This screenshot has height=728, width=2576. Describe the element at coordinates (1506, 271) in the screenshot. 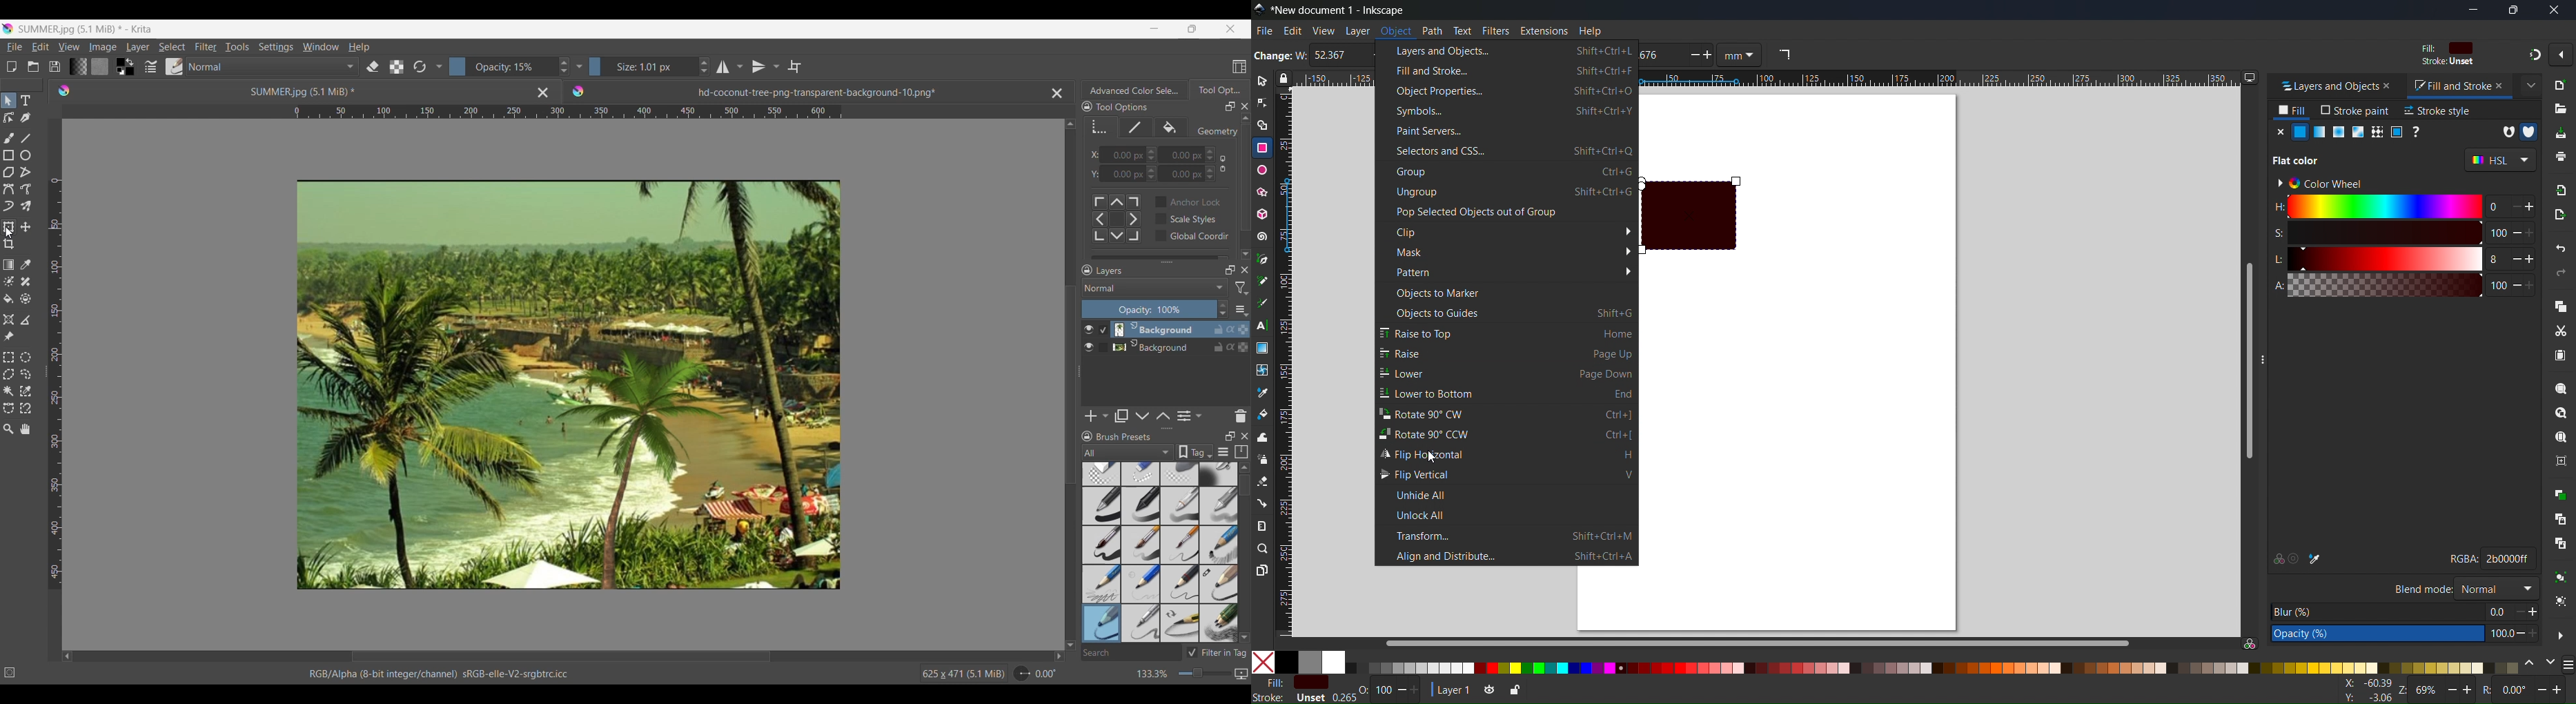

I see `Pattern` at that location.